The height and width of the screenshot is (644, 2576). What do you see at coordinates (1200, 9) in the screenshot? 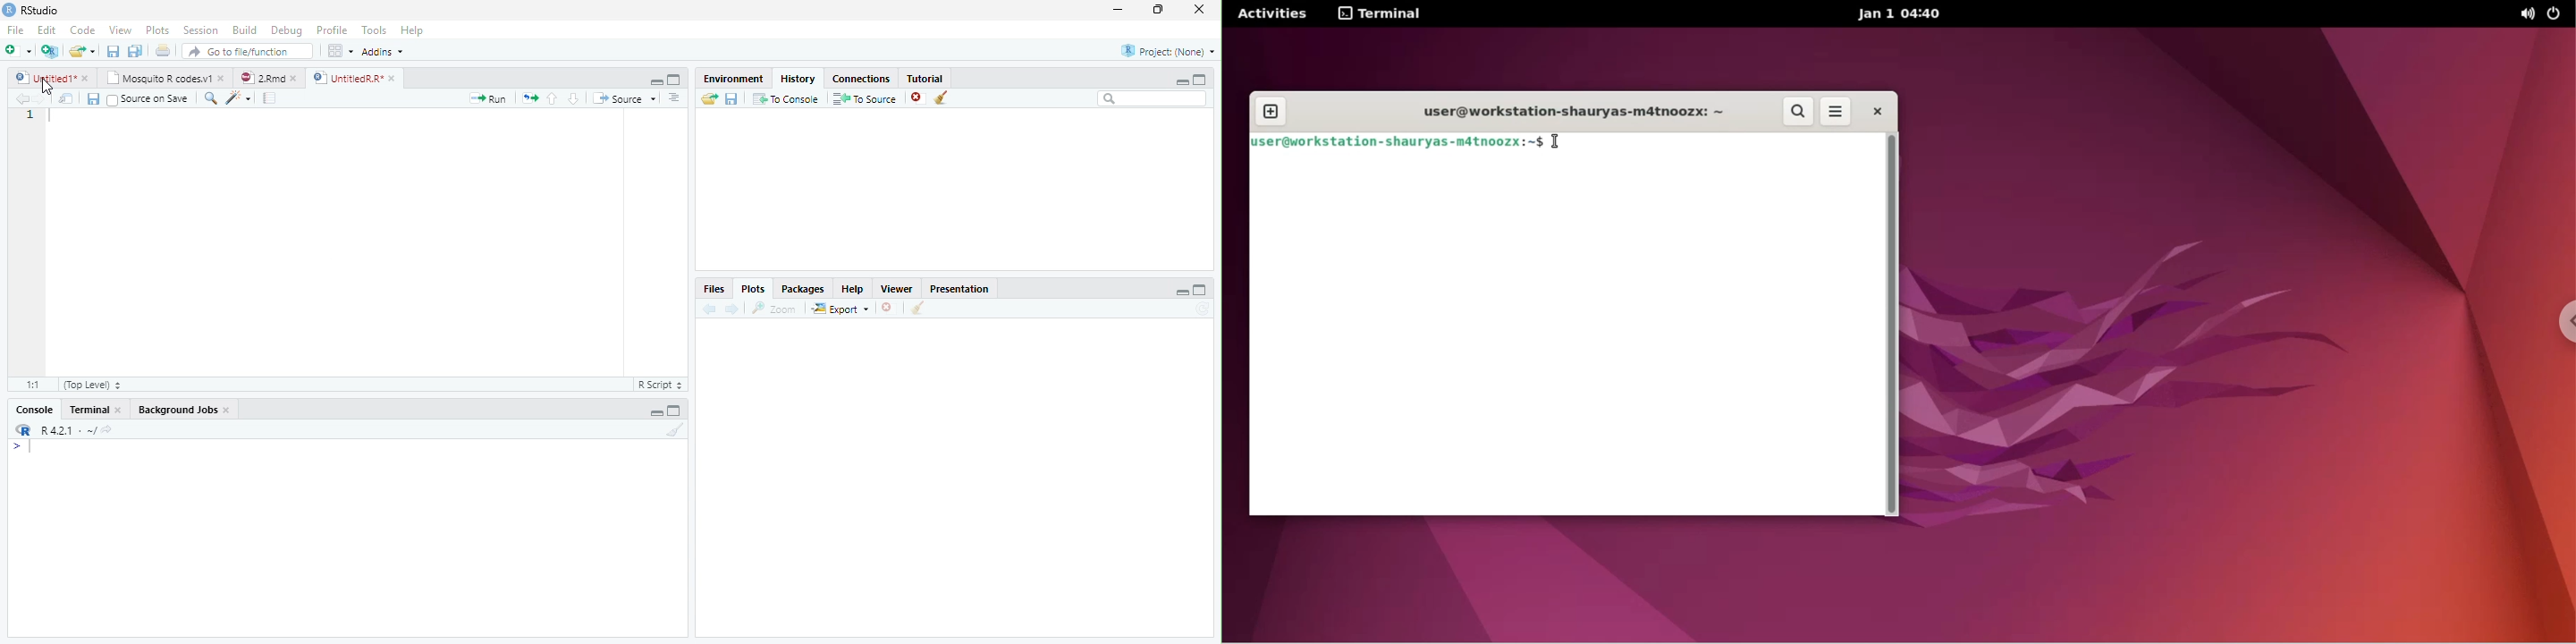
I see `close` at bounding box center [1200, 9].